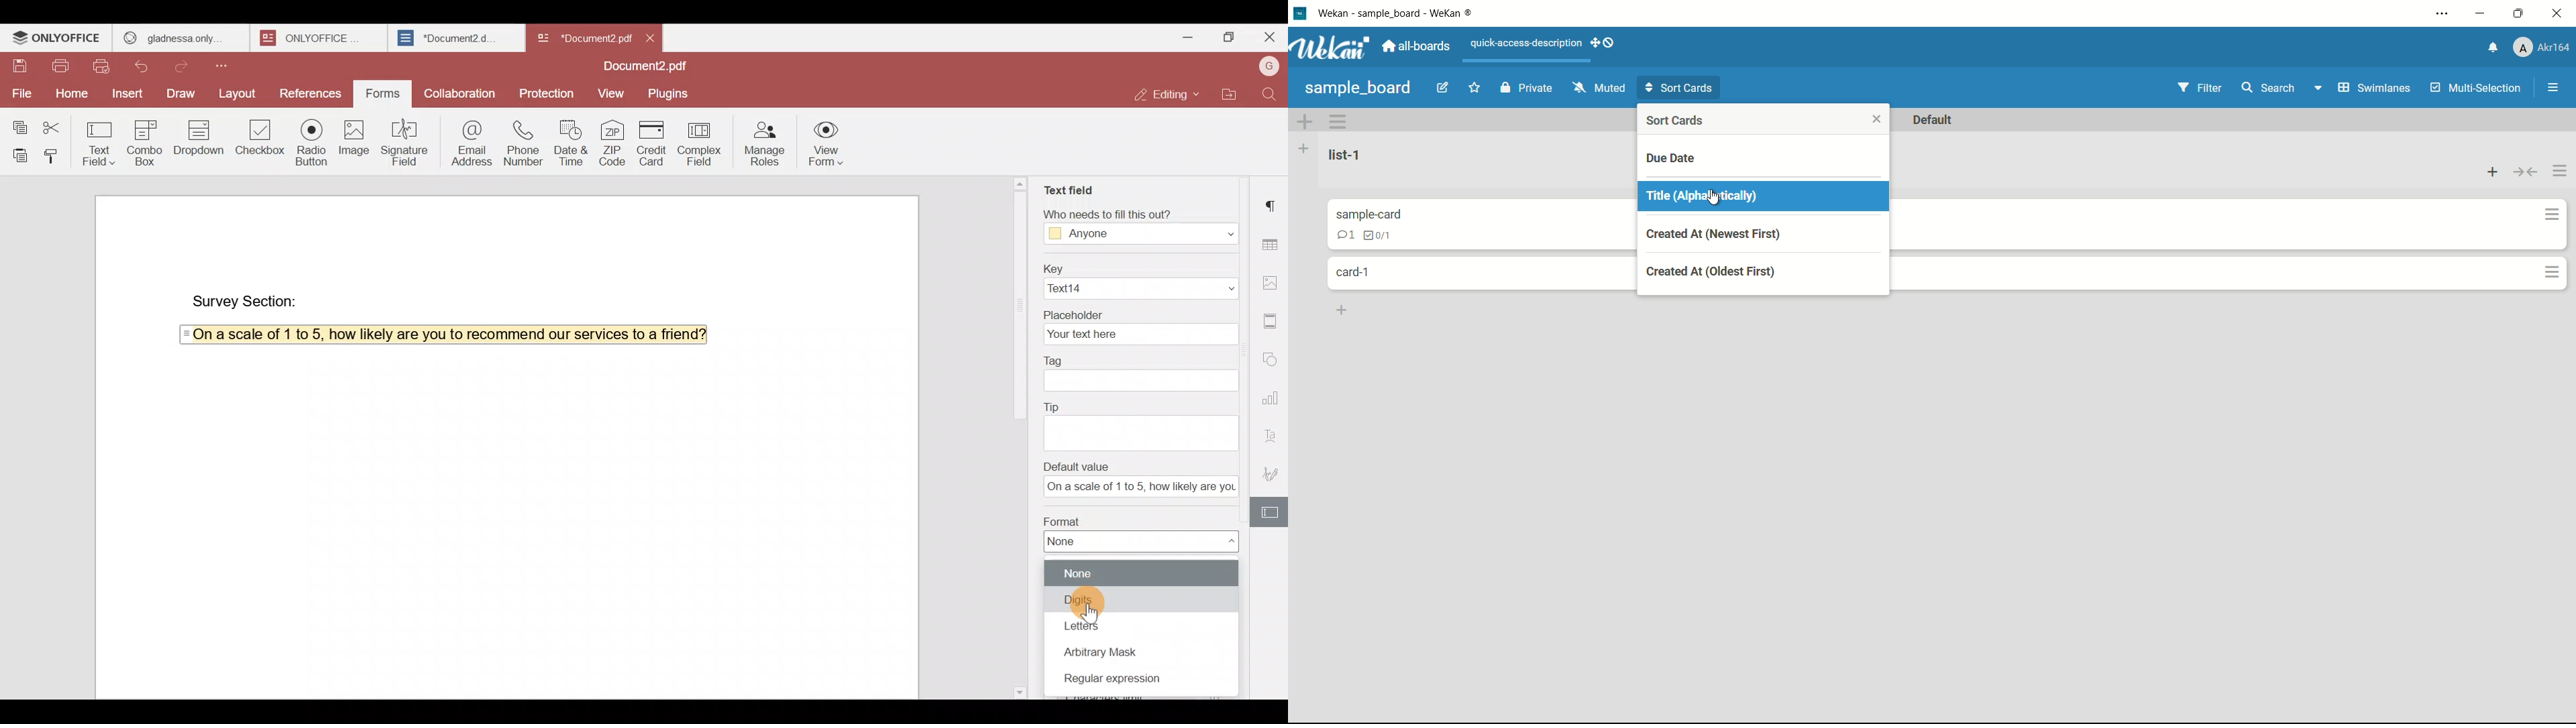  What do you see at coordinates (1330, 48) in the screenshot?
I see `app logo` at bounding box center [1330, 48].